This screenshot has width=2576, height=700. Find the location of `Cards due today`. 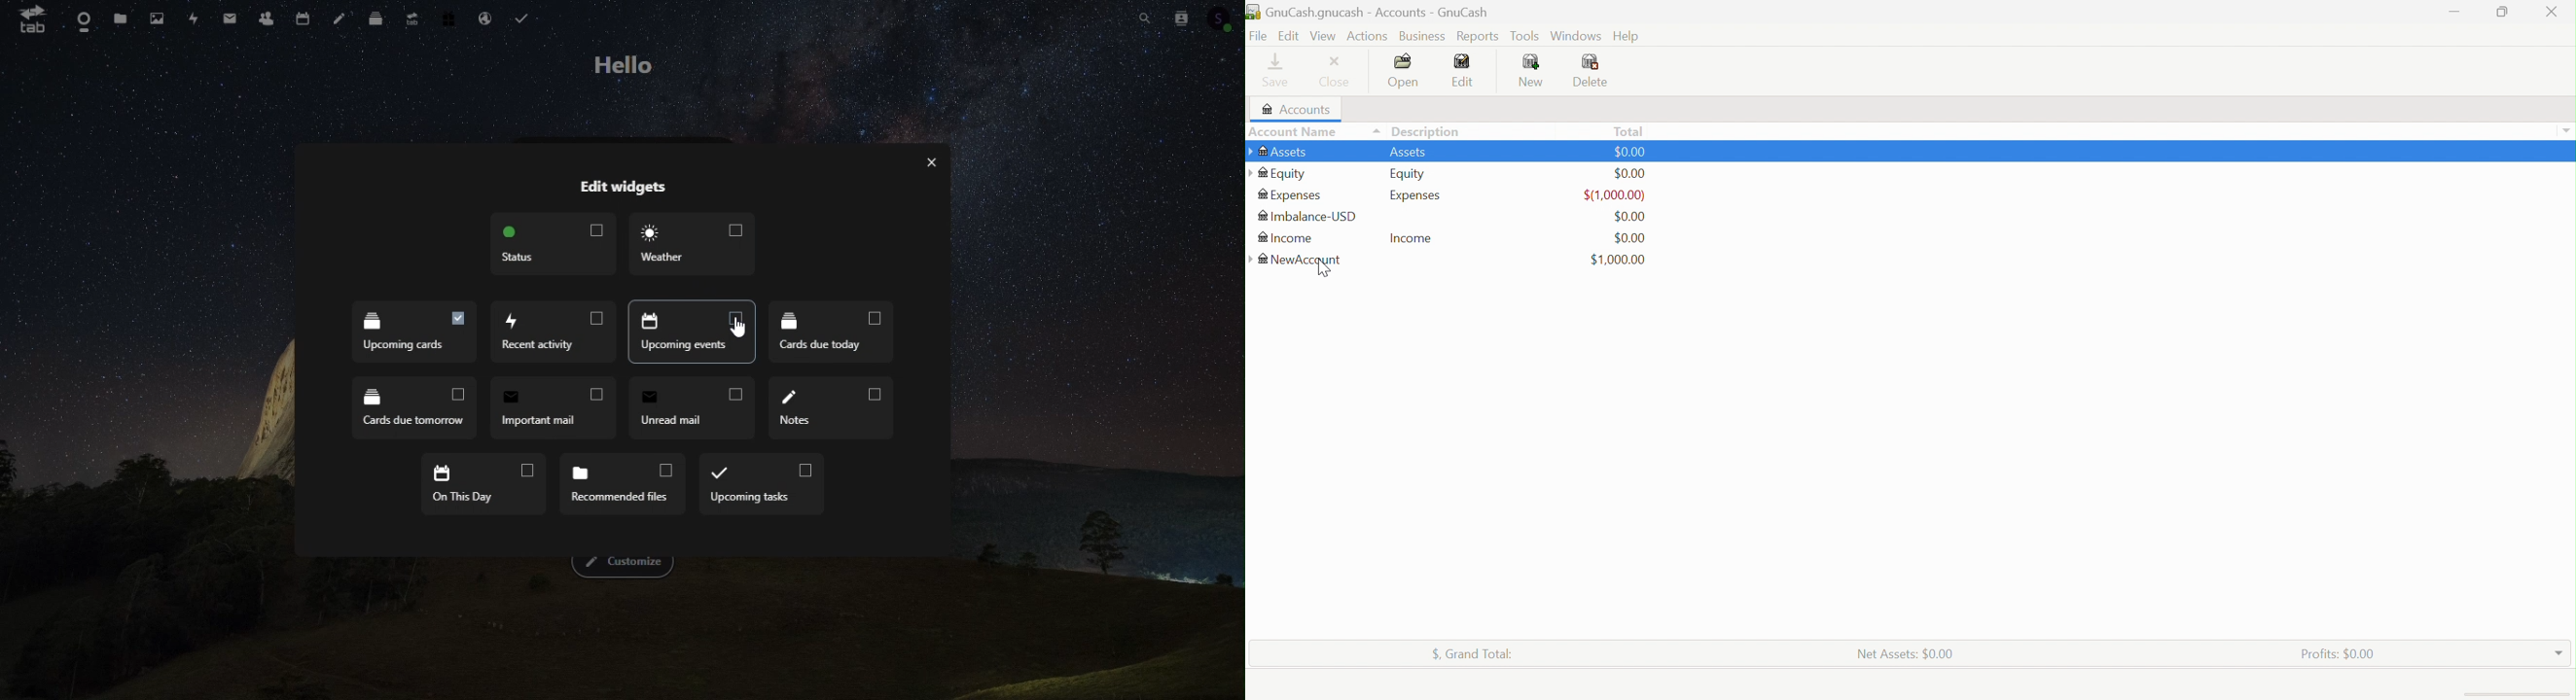

Cards due today is located at coordinates (830, 332).